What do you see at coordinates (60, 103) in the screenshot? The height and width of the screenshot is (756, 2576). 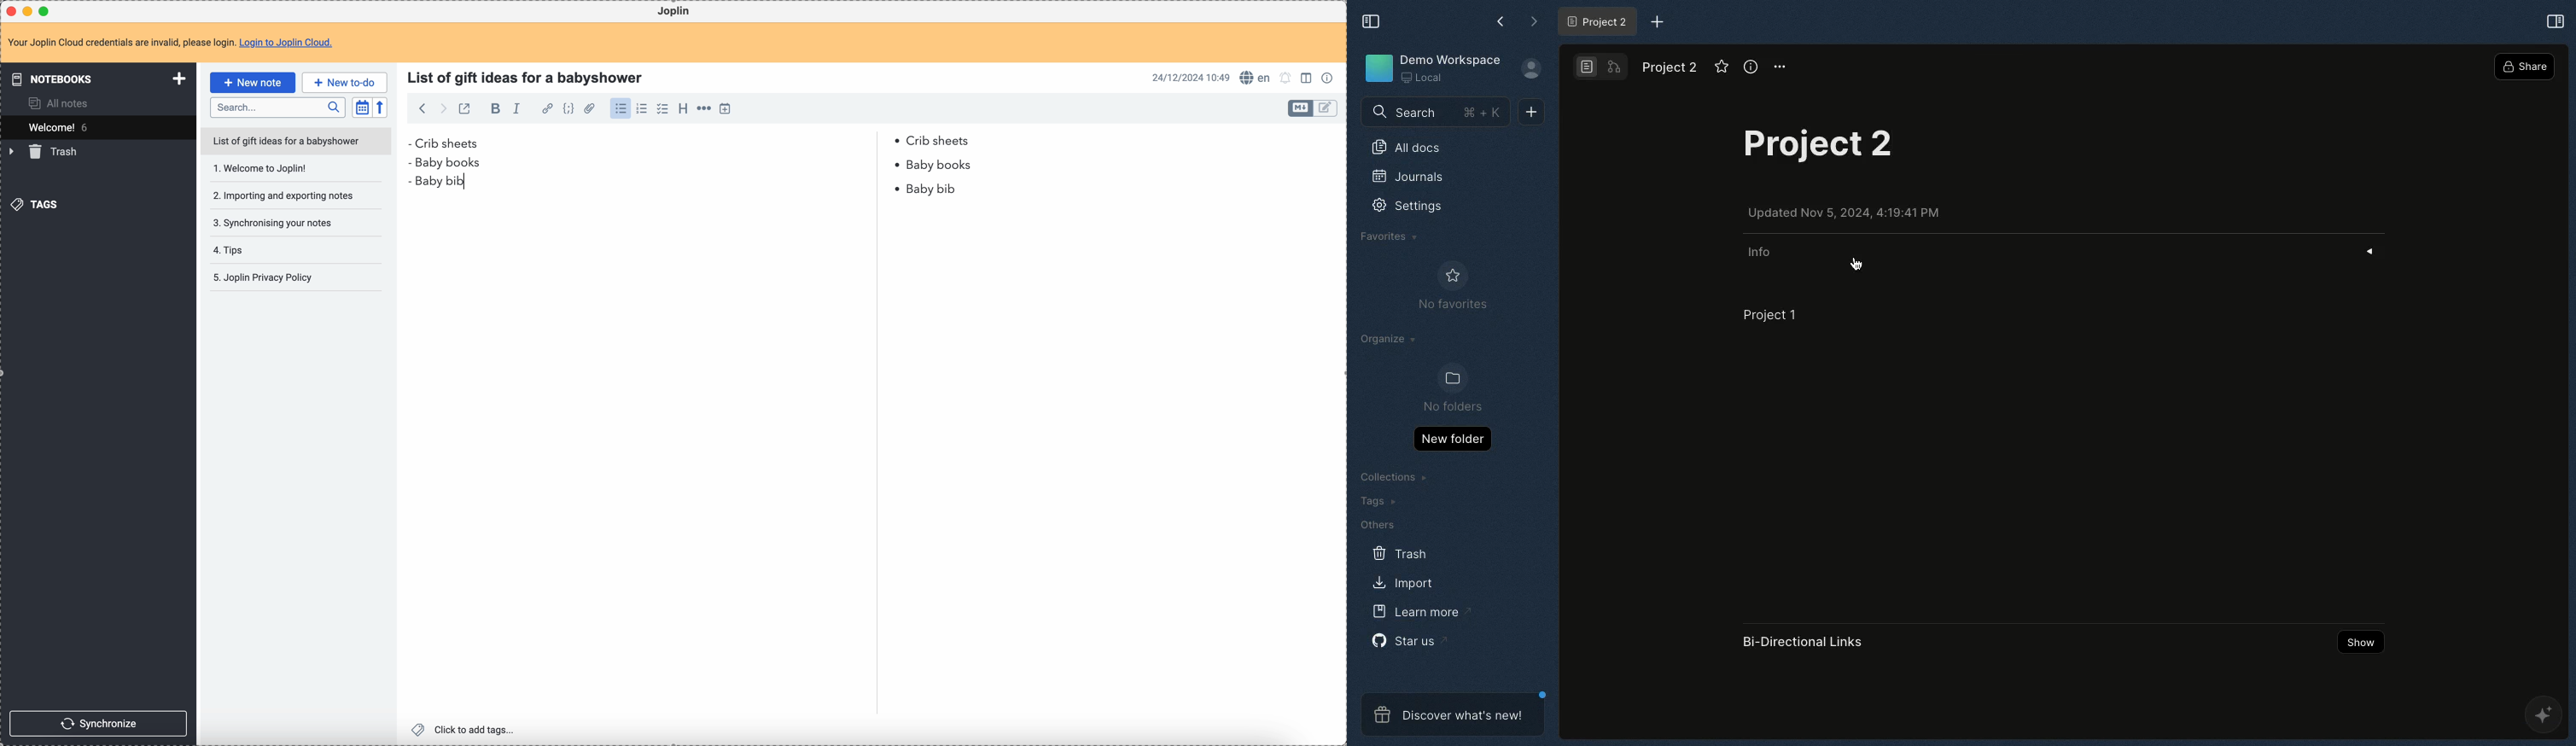 I see `all notes` at bounding box center [60, 103].